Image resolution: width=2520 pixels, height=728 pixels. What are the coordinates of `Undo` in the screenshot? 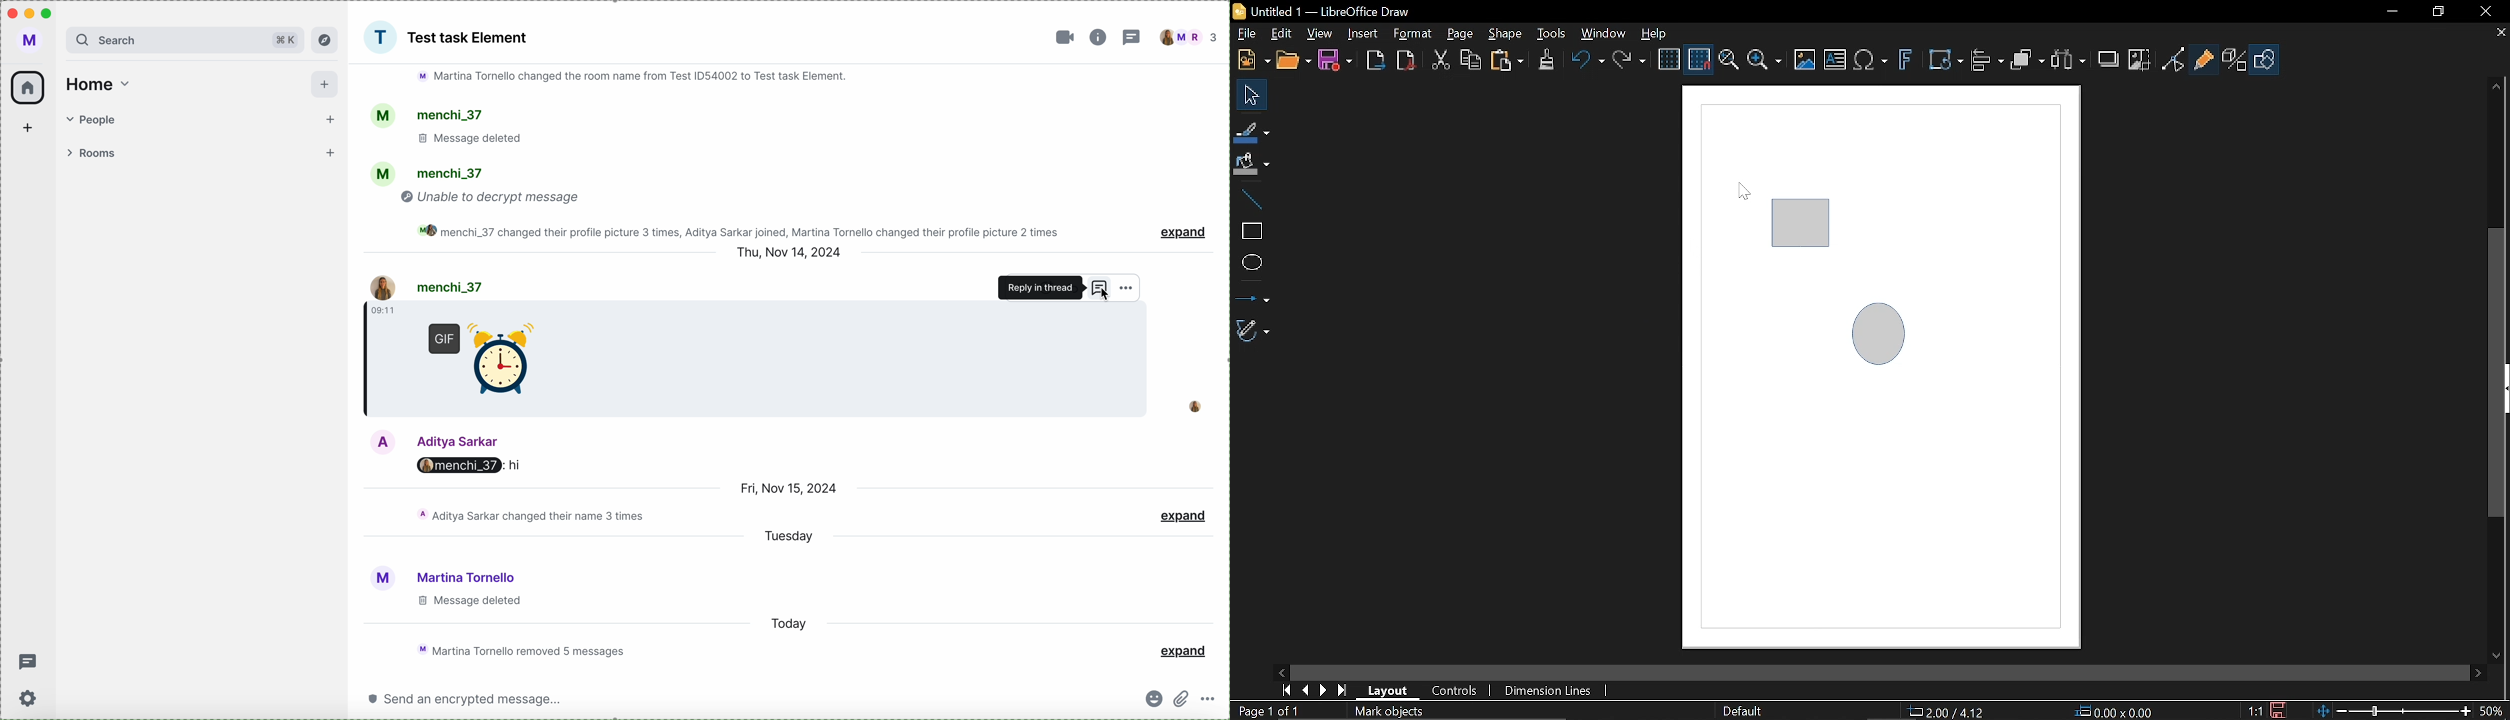 It's located at (1588, 61).